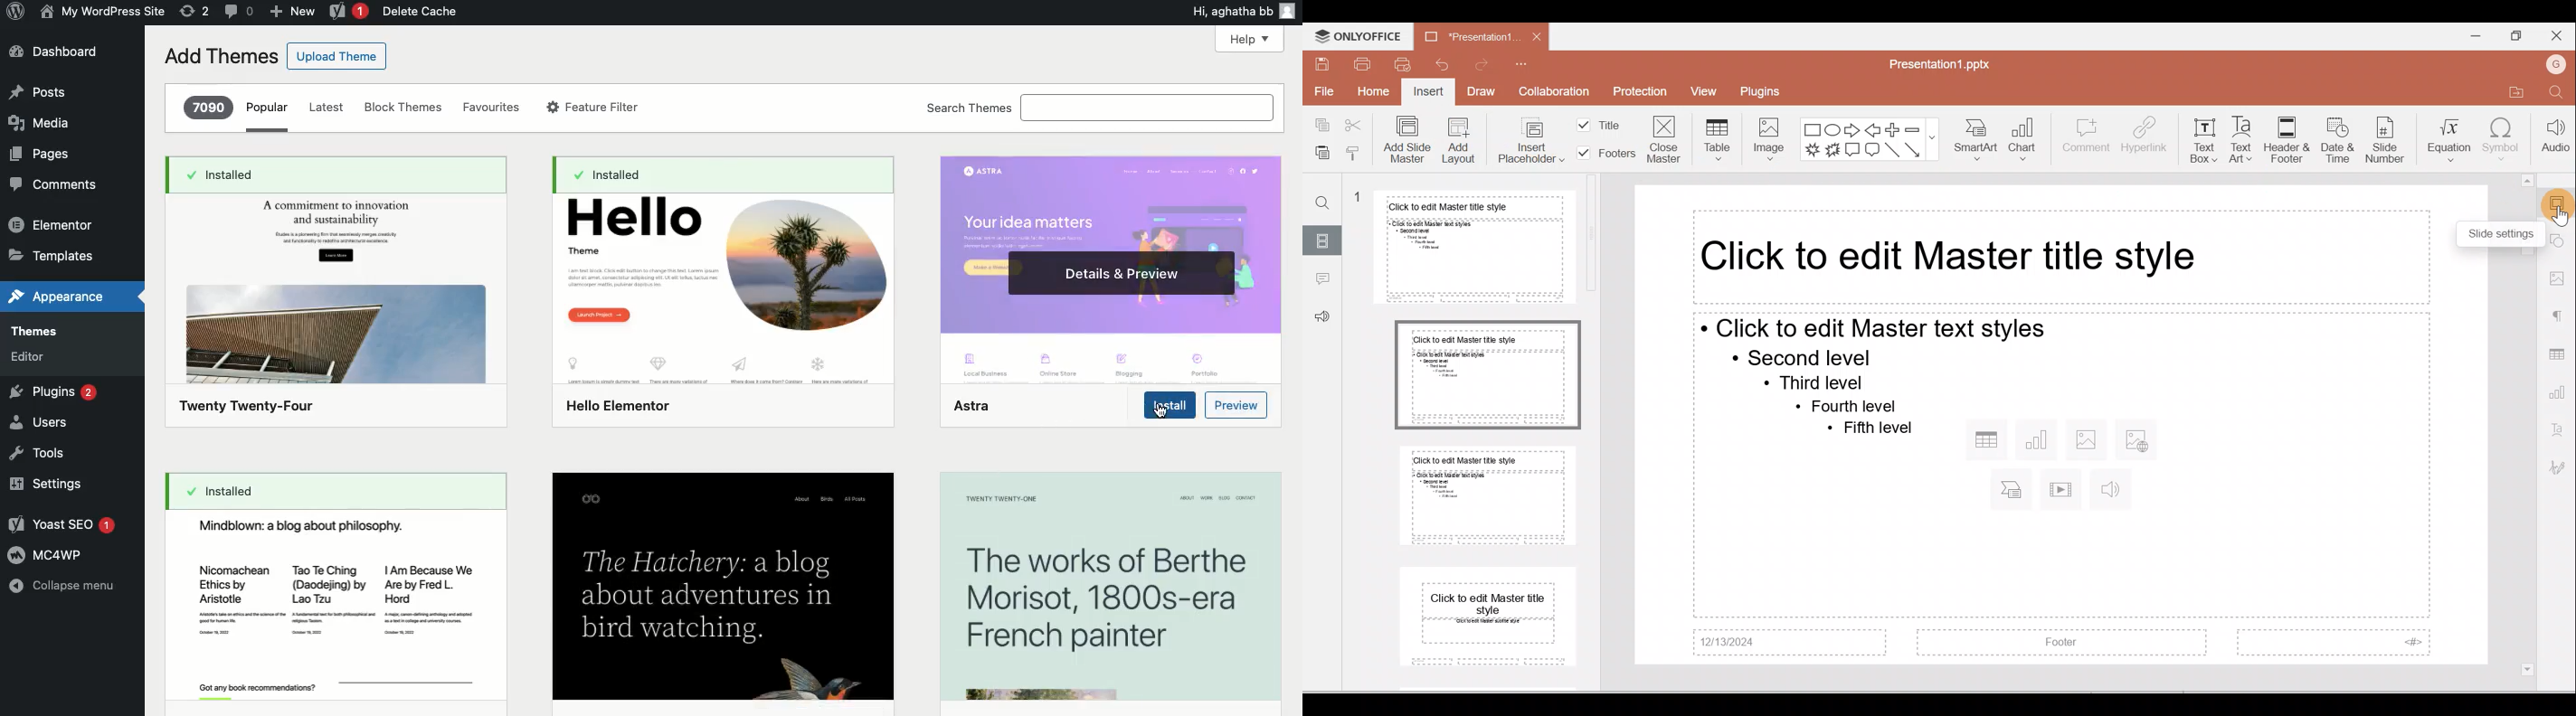 This screenshot has height=728, width=2576. I want to click on Comment, so click(1322, 278).